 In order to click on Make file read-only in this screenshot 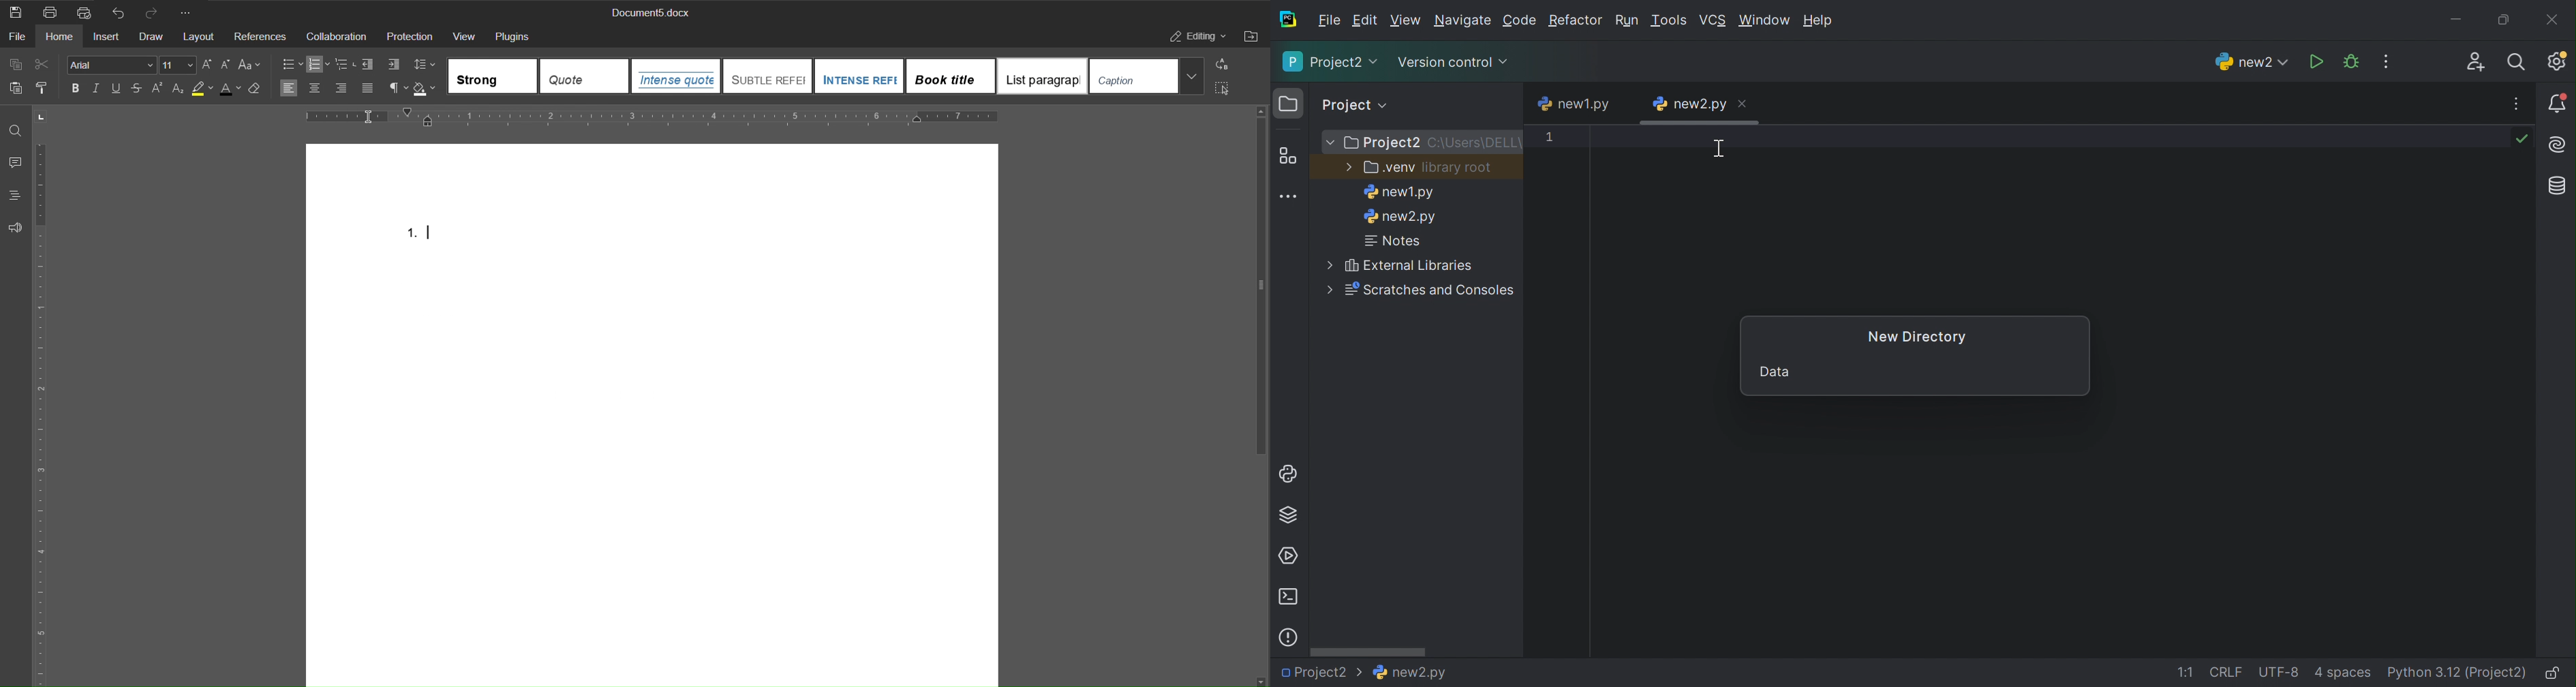, I will do `click(2557, 673)`.